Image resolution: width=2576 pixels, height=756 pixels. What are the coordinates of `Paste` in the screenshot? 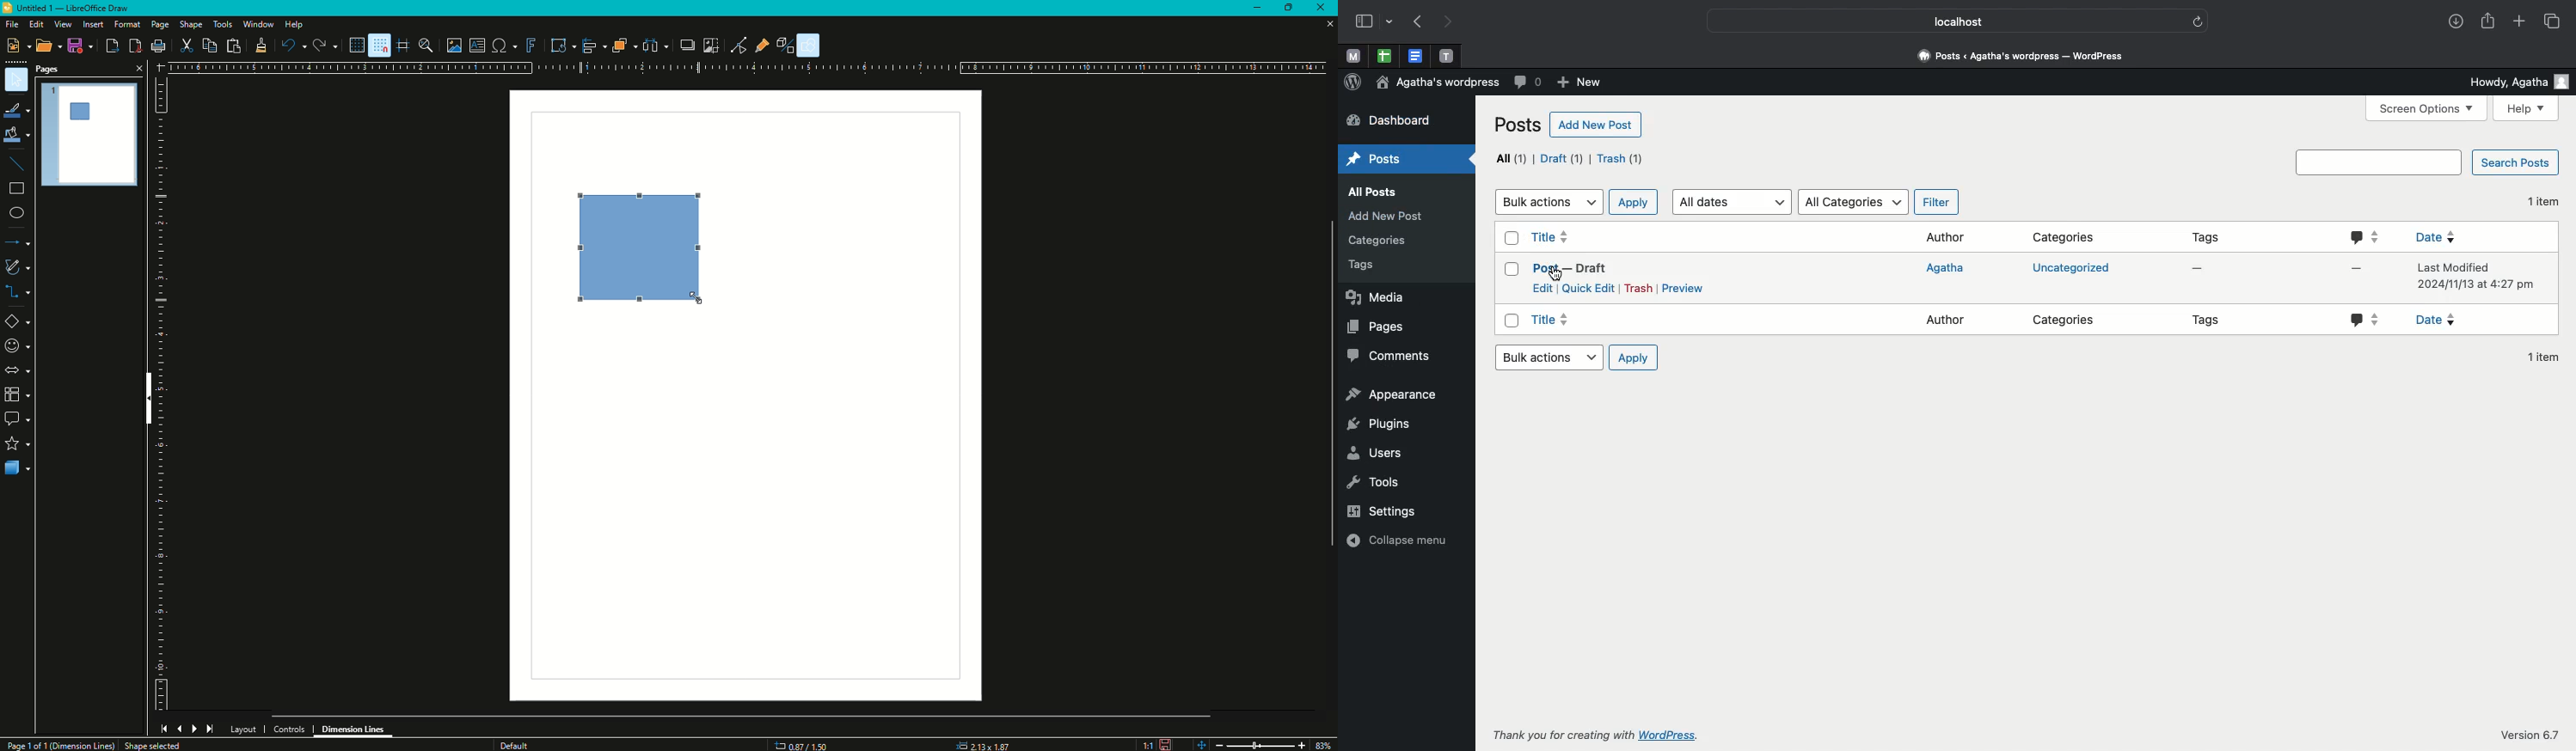 It's located at (233, 45).